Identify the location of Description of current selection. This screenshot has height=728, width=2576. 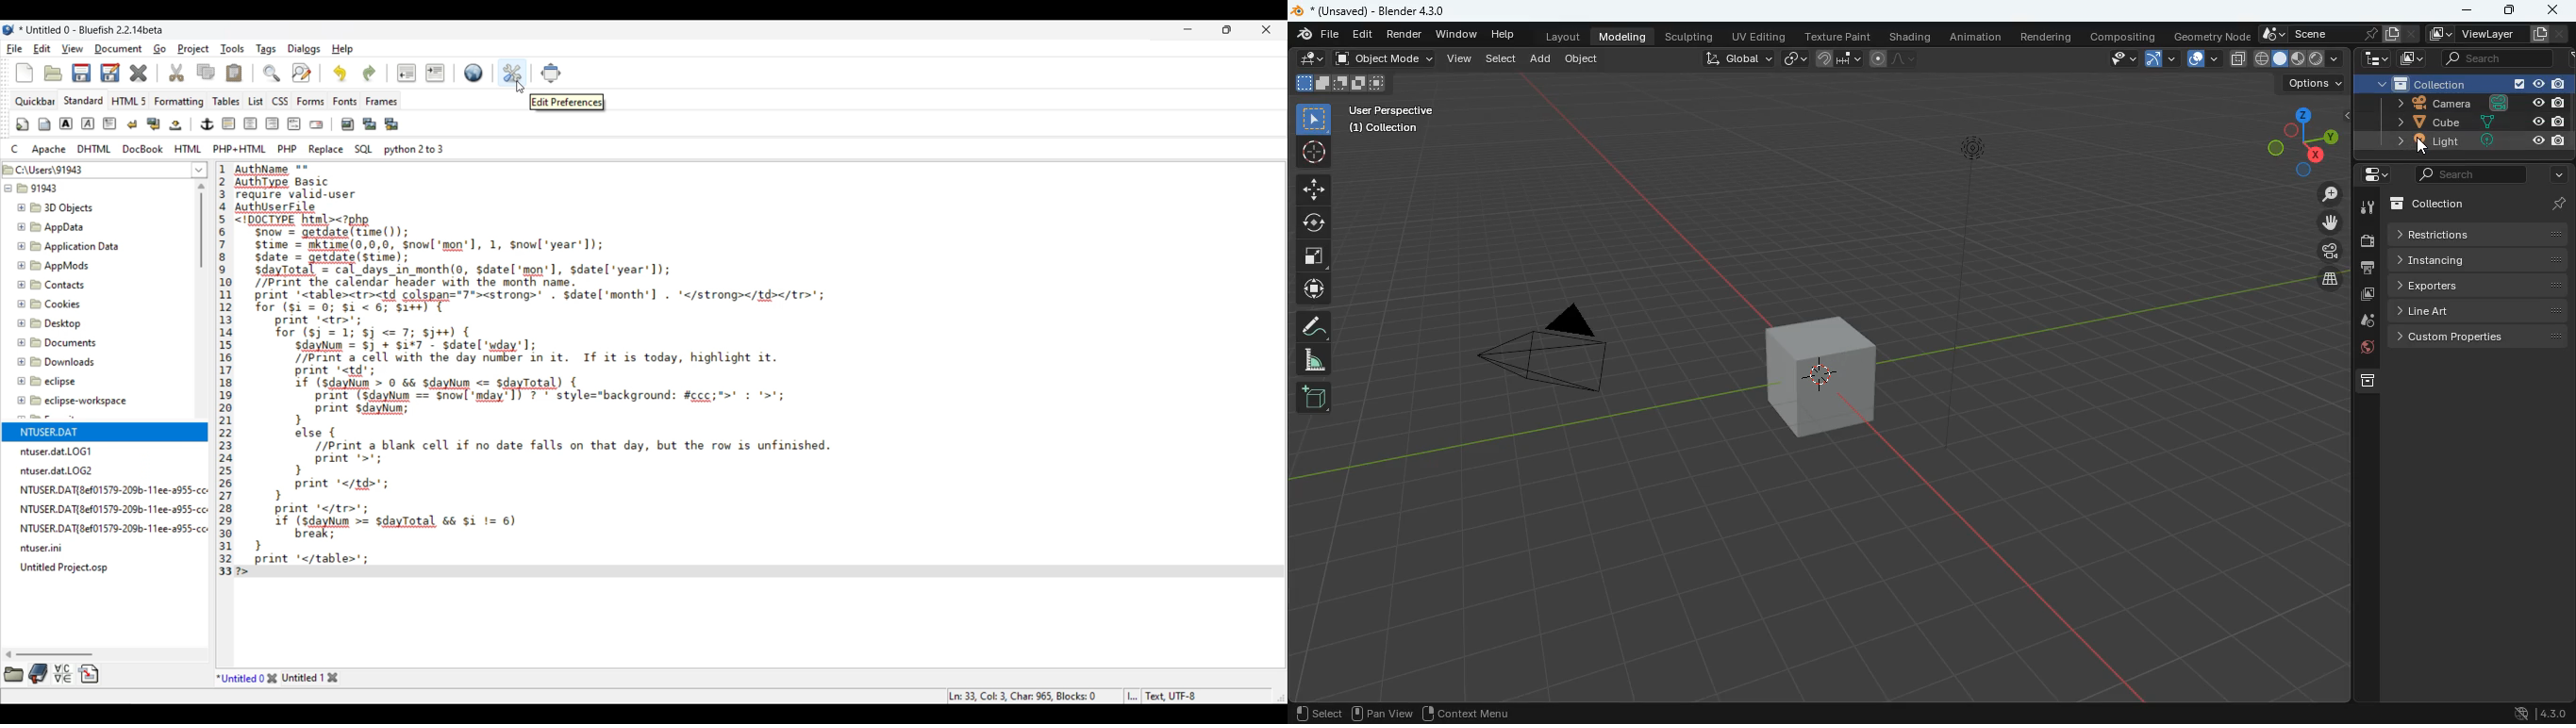
(567, 102).